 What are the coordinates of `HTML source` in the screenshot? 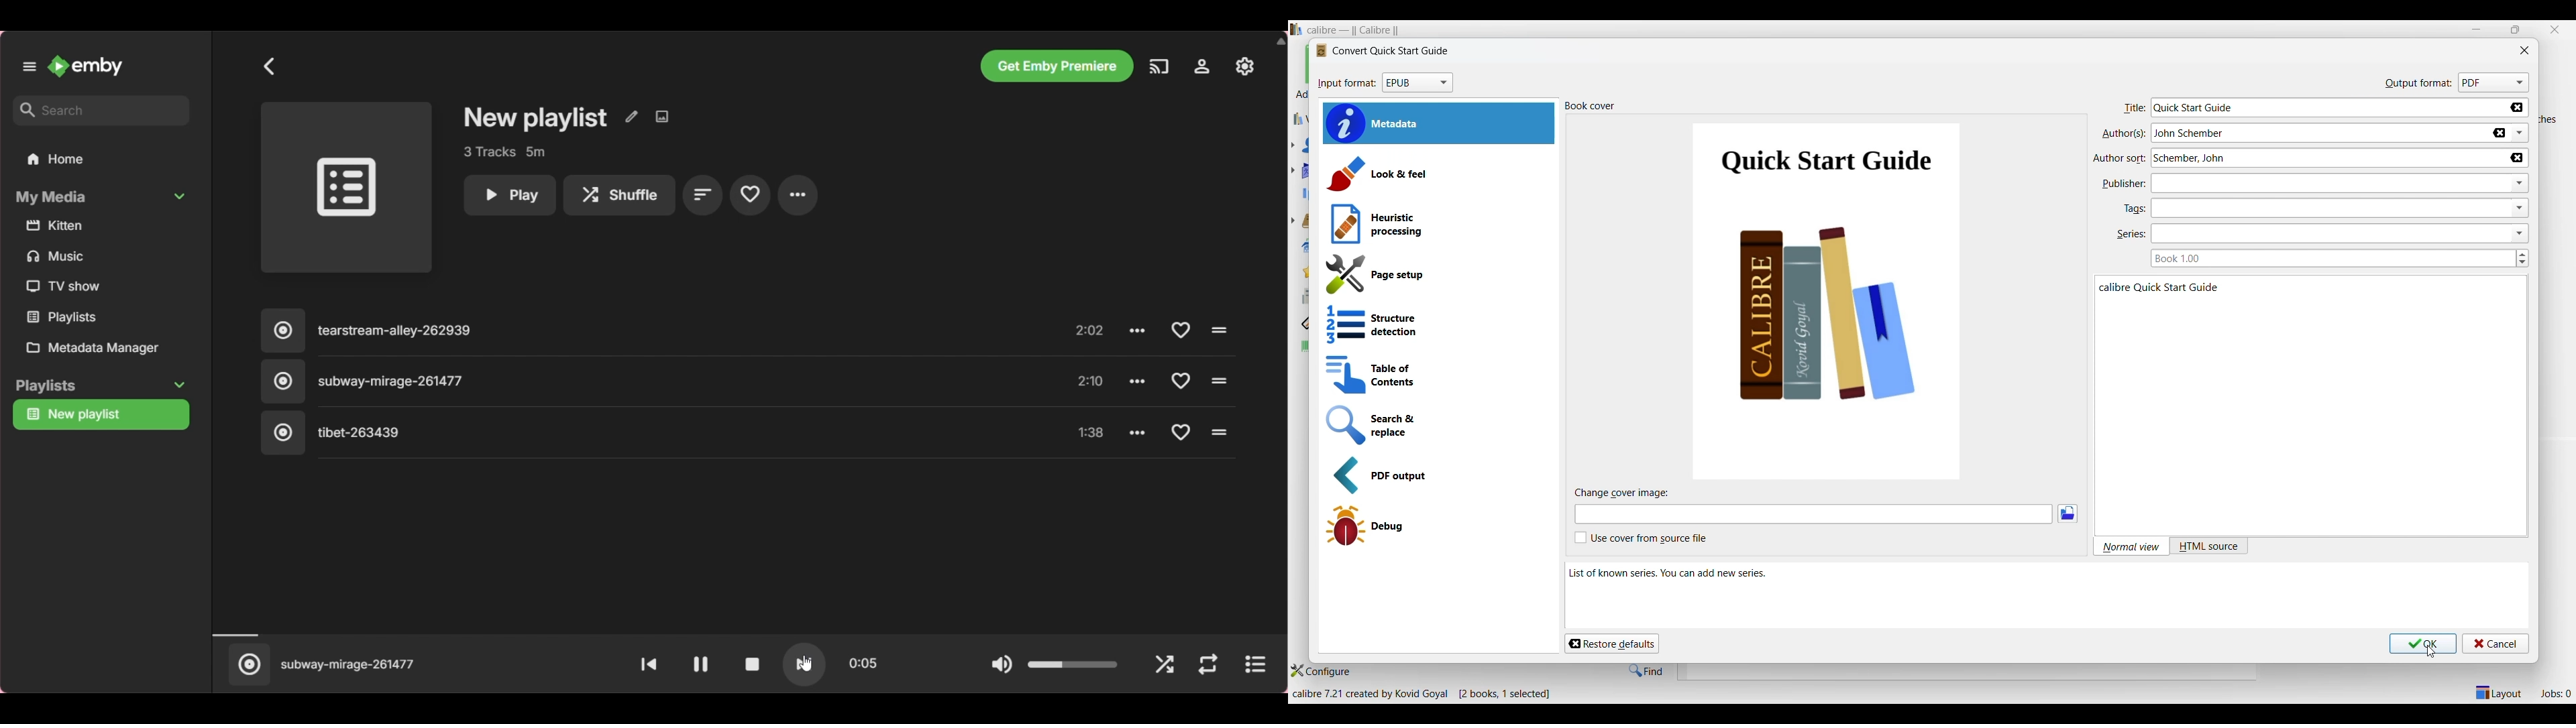 It's located at (2210, 547).